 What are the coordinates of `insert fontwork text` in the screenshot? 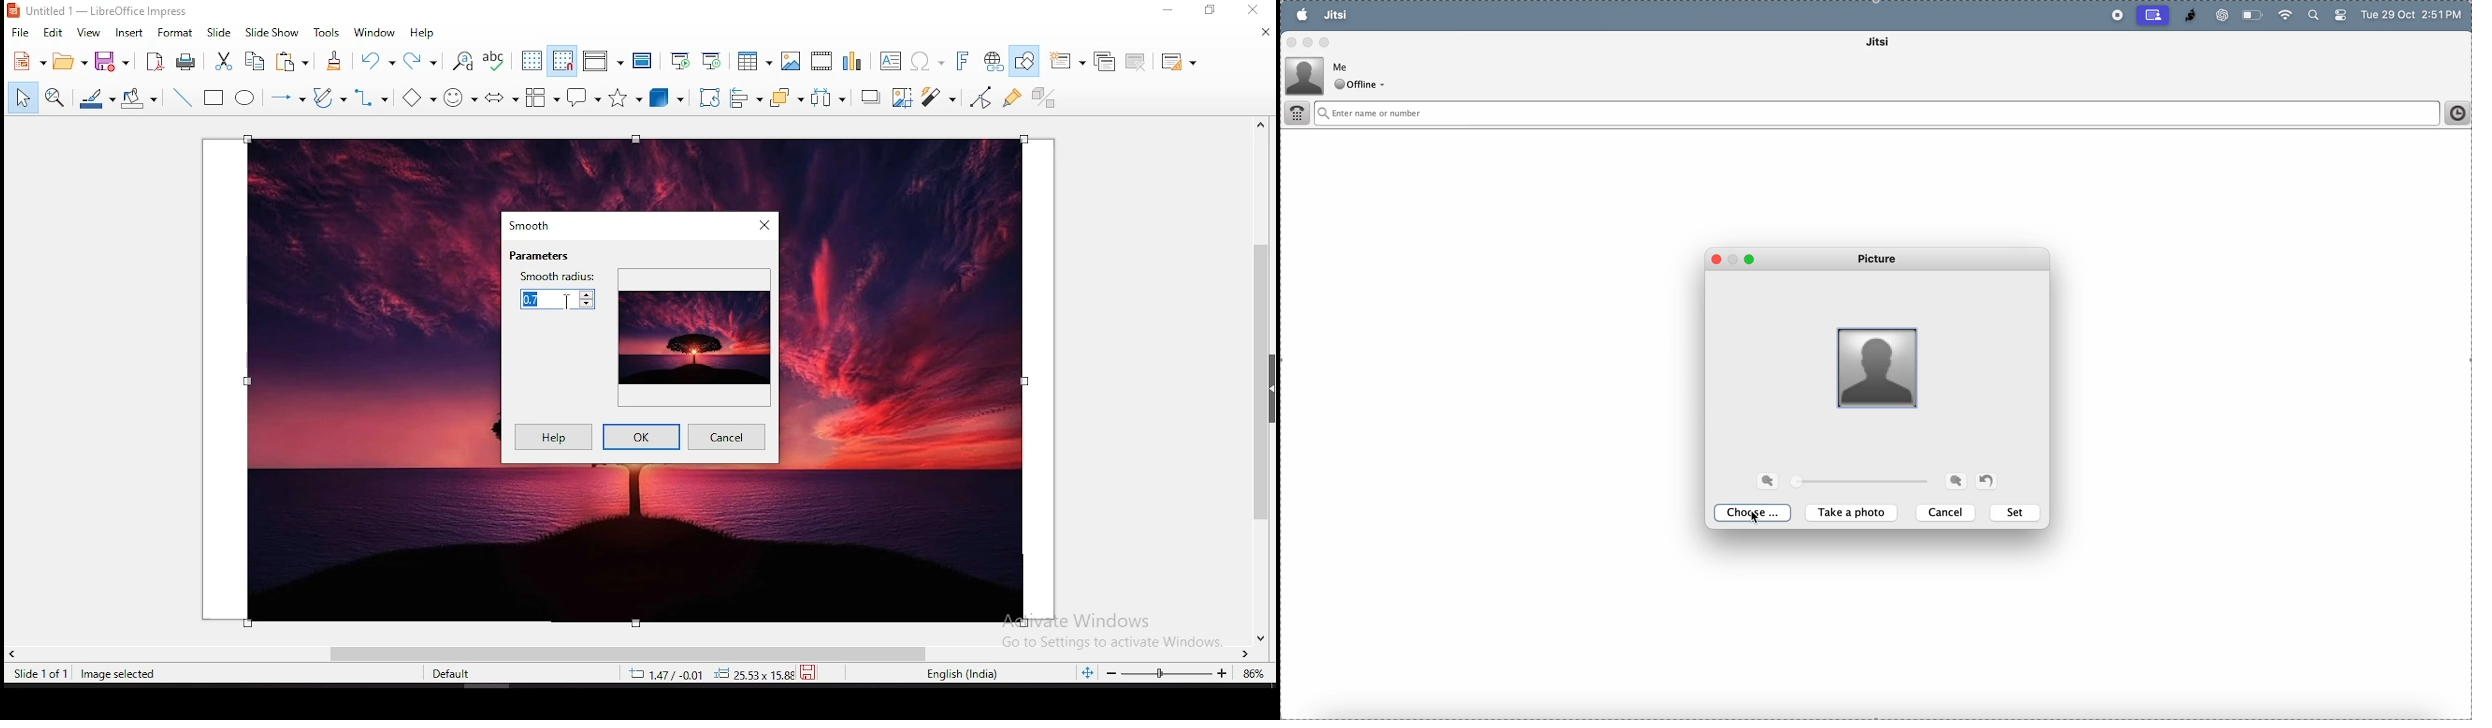 It's located at (964, 60).